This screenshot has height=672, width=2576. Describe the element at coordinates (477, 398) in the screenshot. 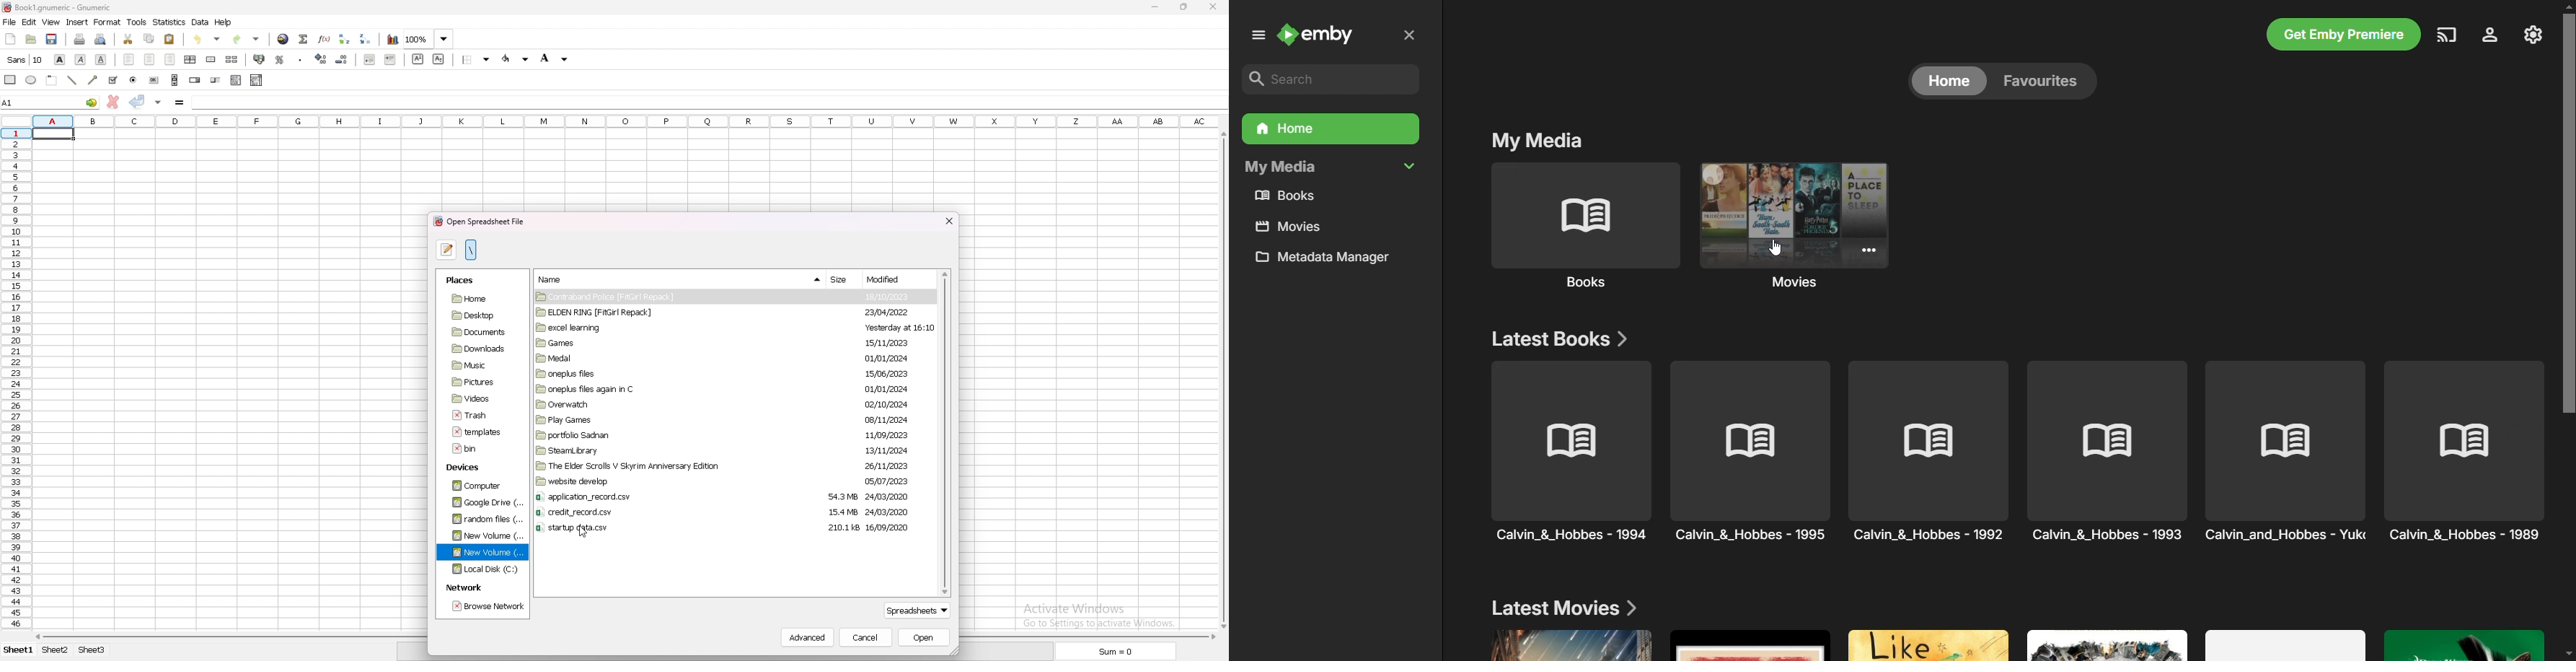

I see `folder` at that location.